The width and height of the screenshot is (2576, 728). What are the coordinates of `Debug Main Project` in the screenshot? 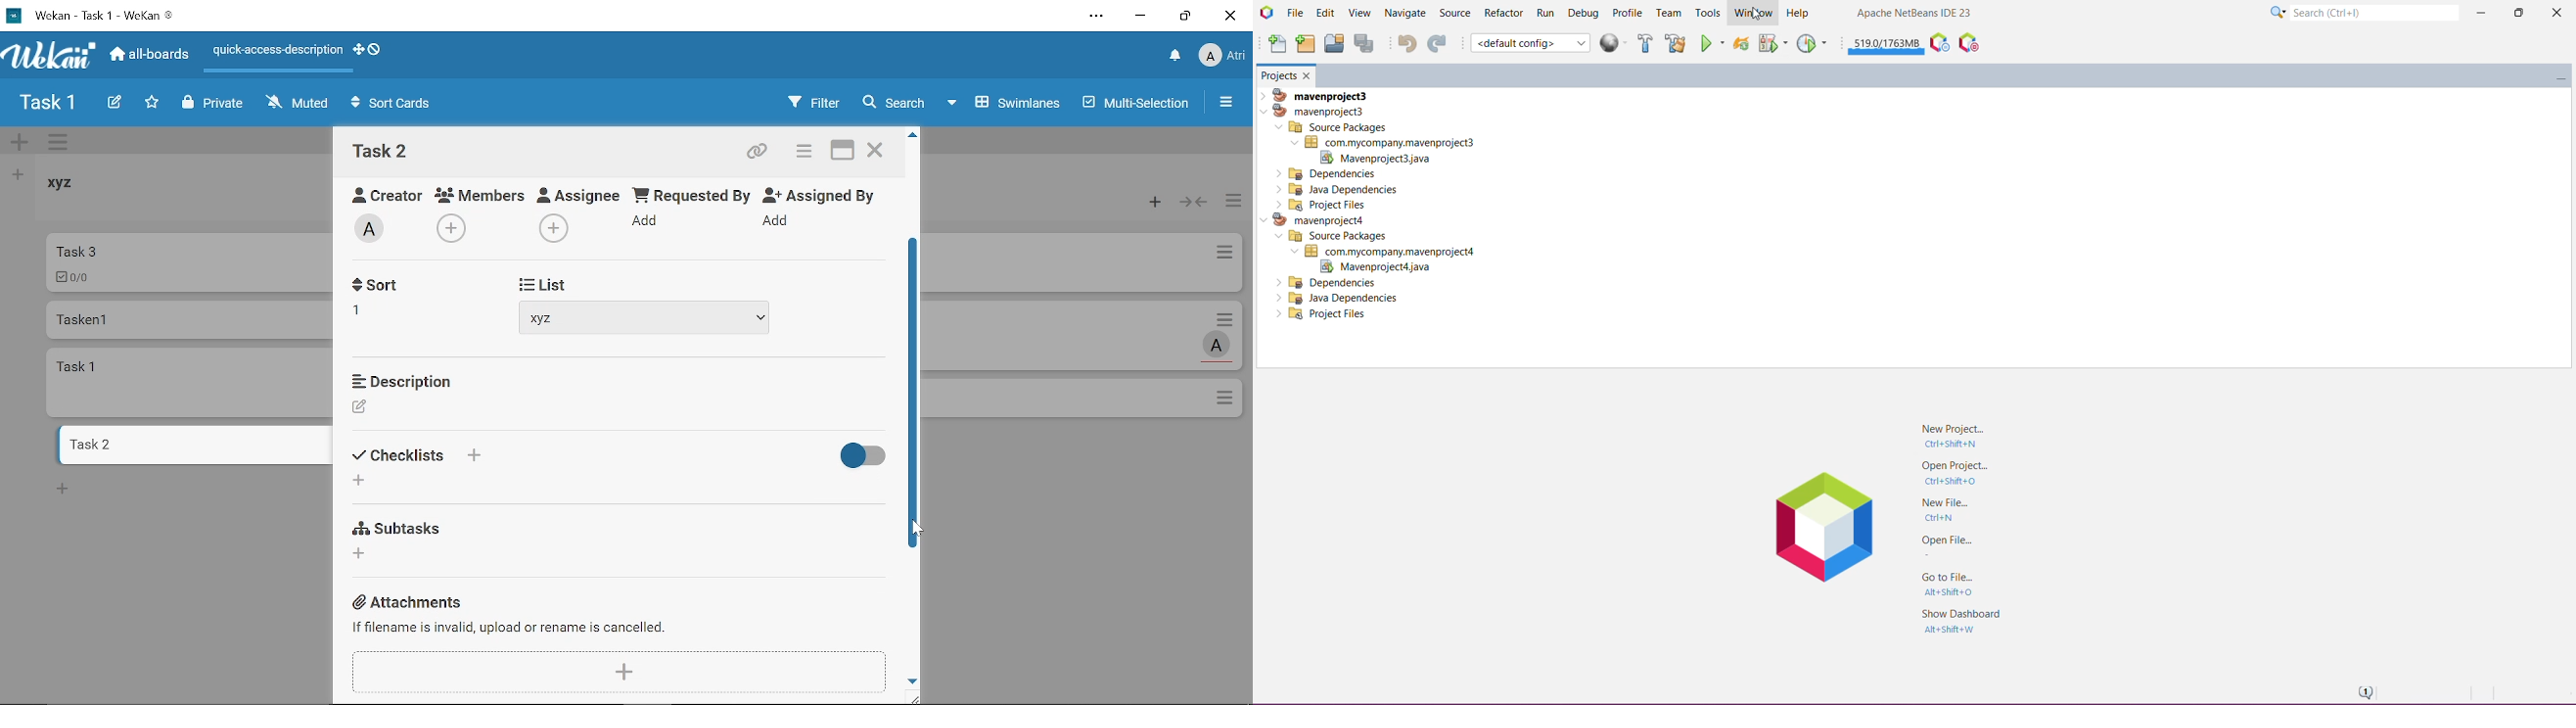 It's located at (1772, 43).